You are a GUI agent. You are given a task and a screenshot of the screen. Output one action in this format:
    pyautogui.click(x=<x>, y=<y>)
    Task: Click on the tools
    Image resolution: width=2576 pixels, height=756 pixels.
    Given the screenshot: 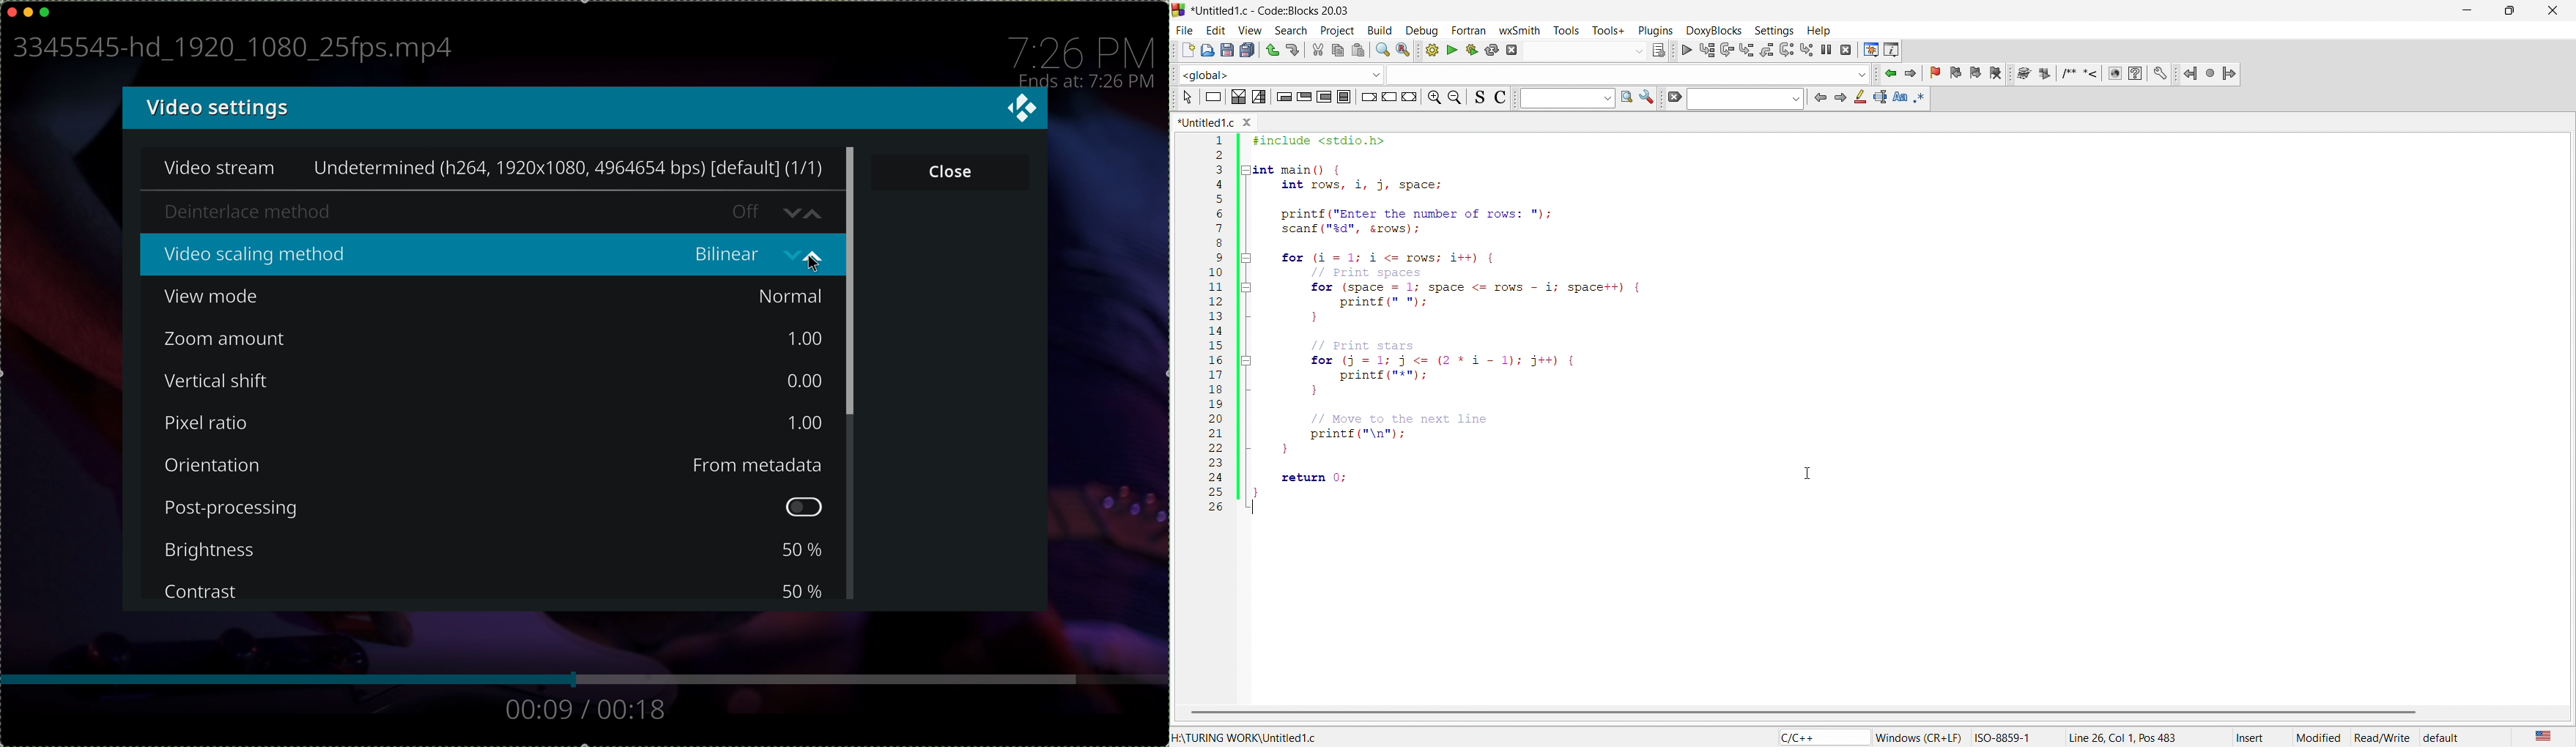 What is the action you would take?
    pyautogui.click(x=1566, y=29)
    